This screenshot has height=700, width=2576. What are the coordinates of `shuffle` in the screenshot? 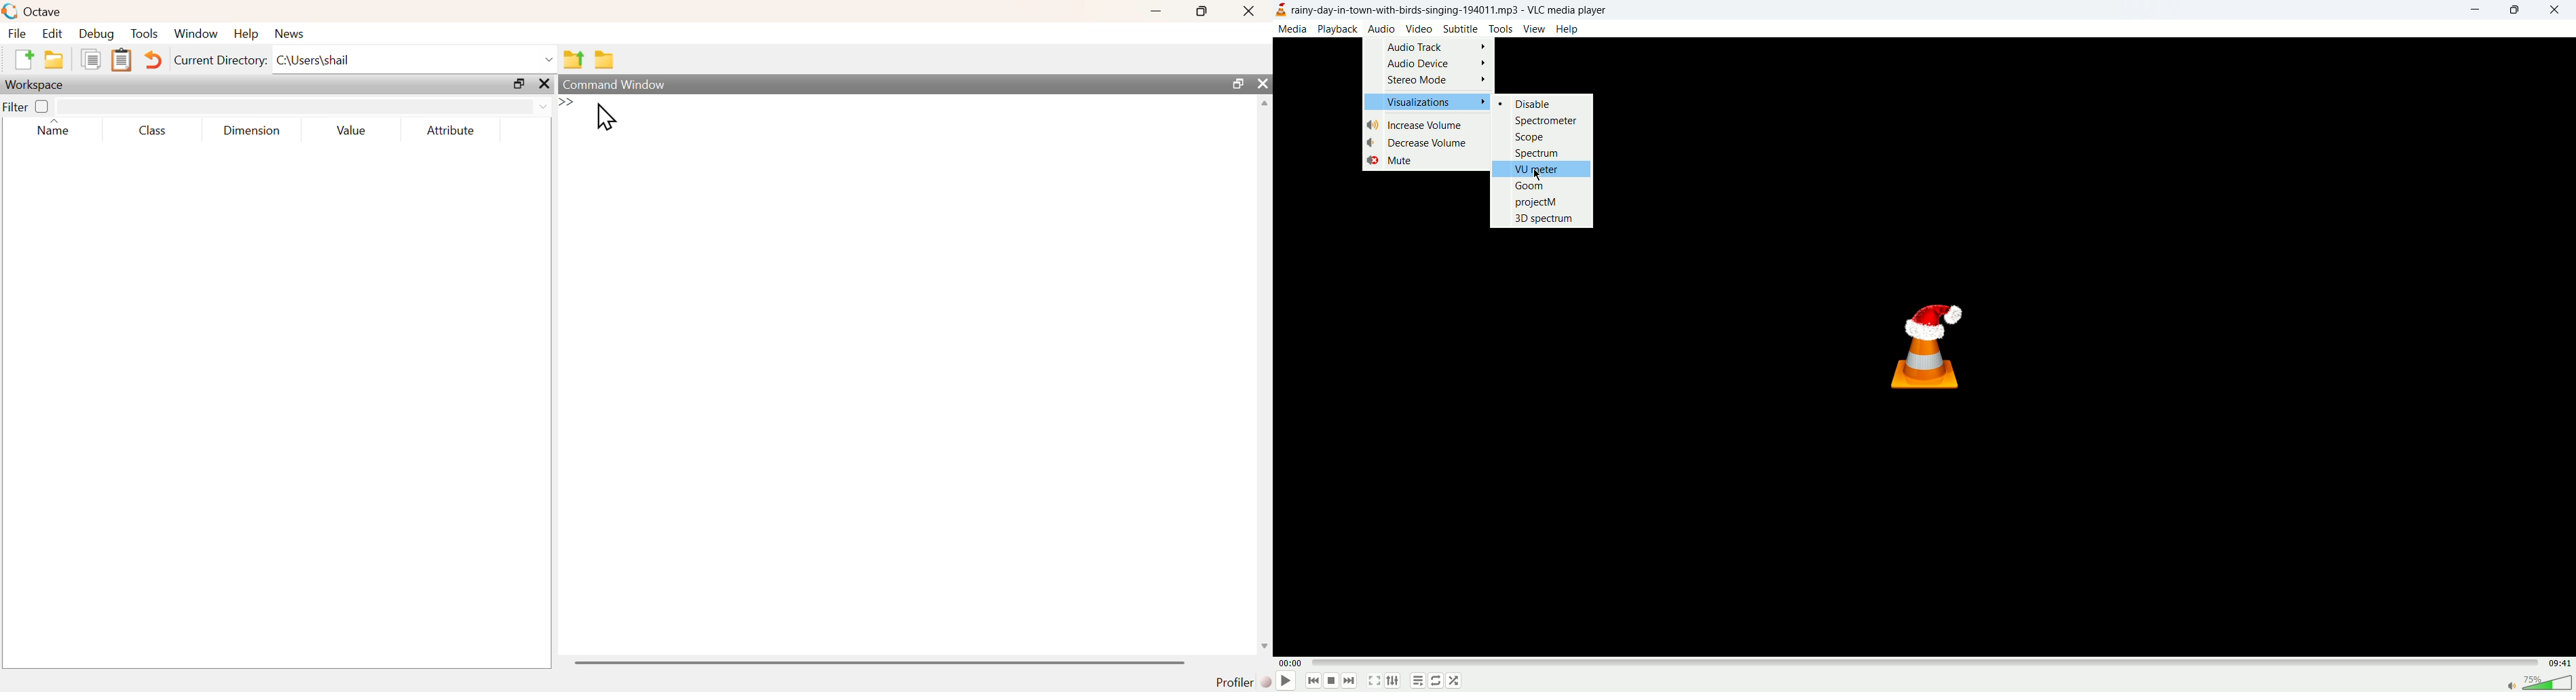 It's located at (1457, 684).